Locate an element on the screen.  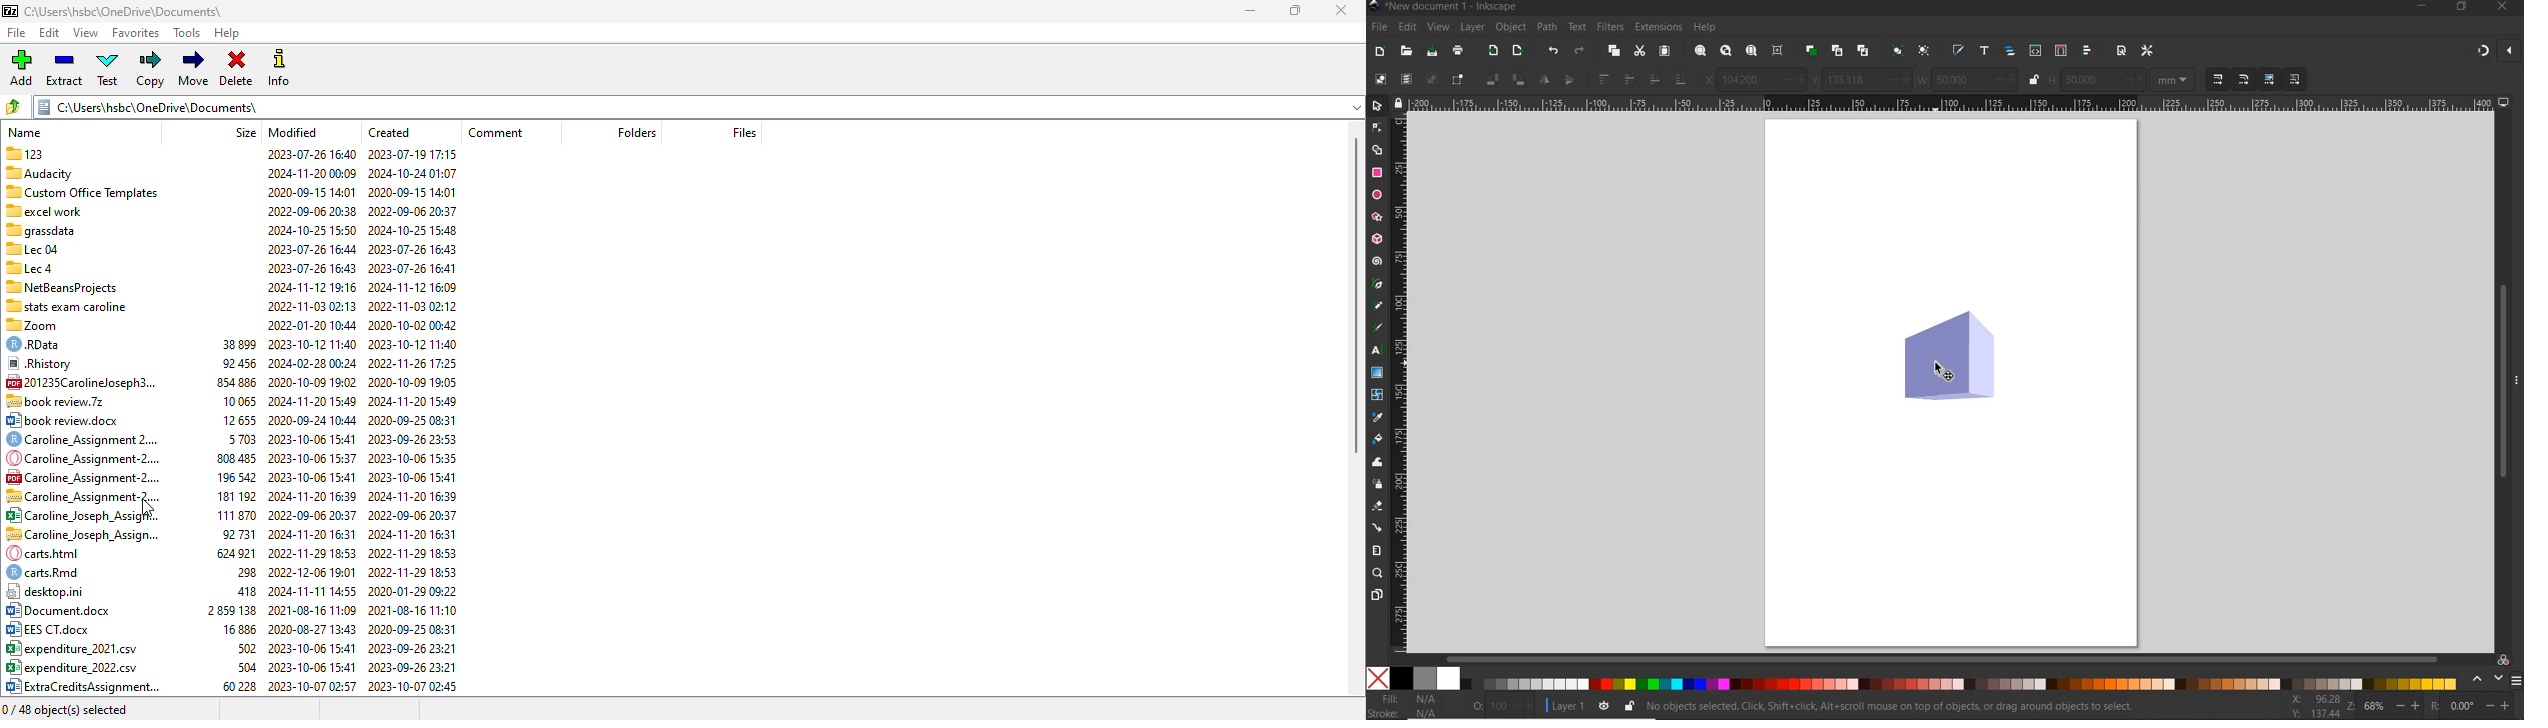
increase/decrease is located at coordinates (2408, 708).